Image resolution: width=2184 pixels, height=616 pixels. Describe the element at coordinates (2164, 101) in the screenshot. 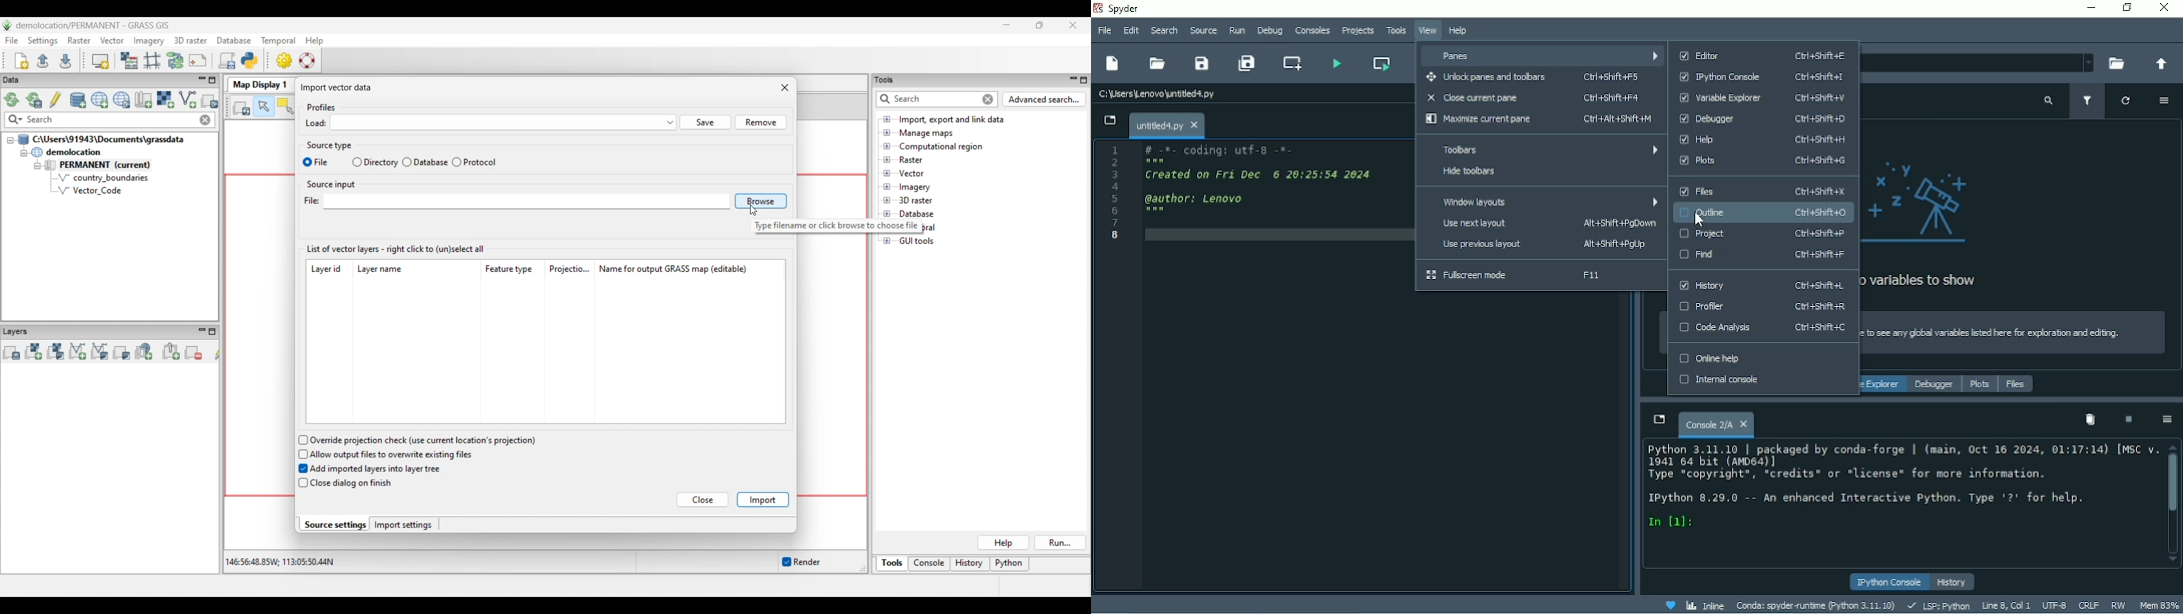

I see `Options` at that location.